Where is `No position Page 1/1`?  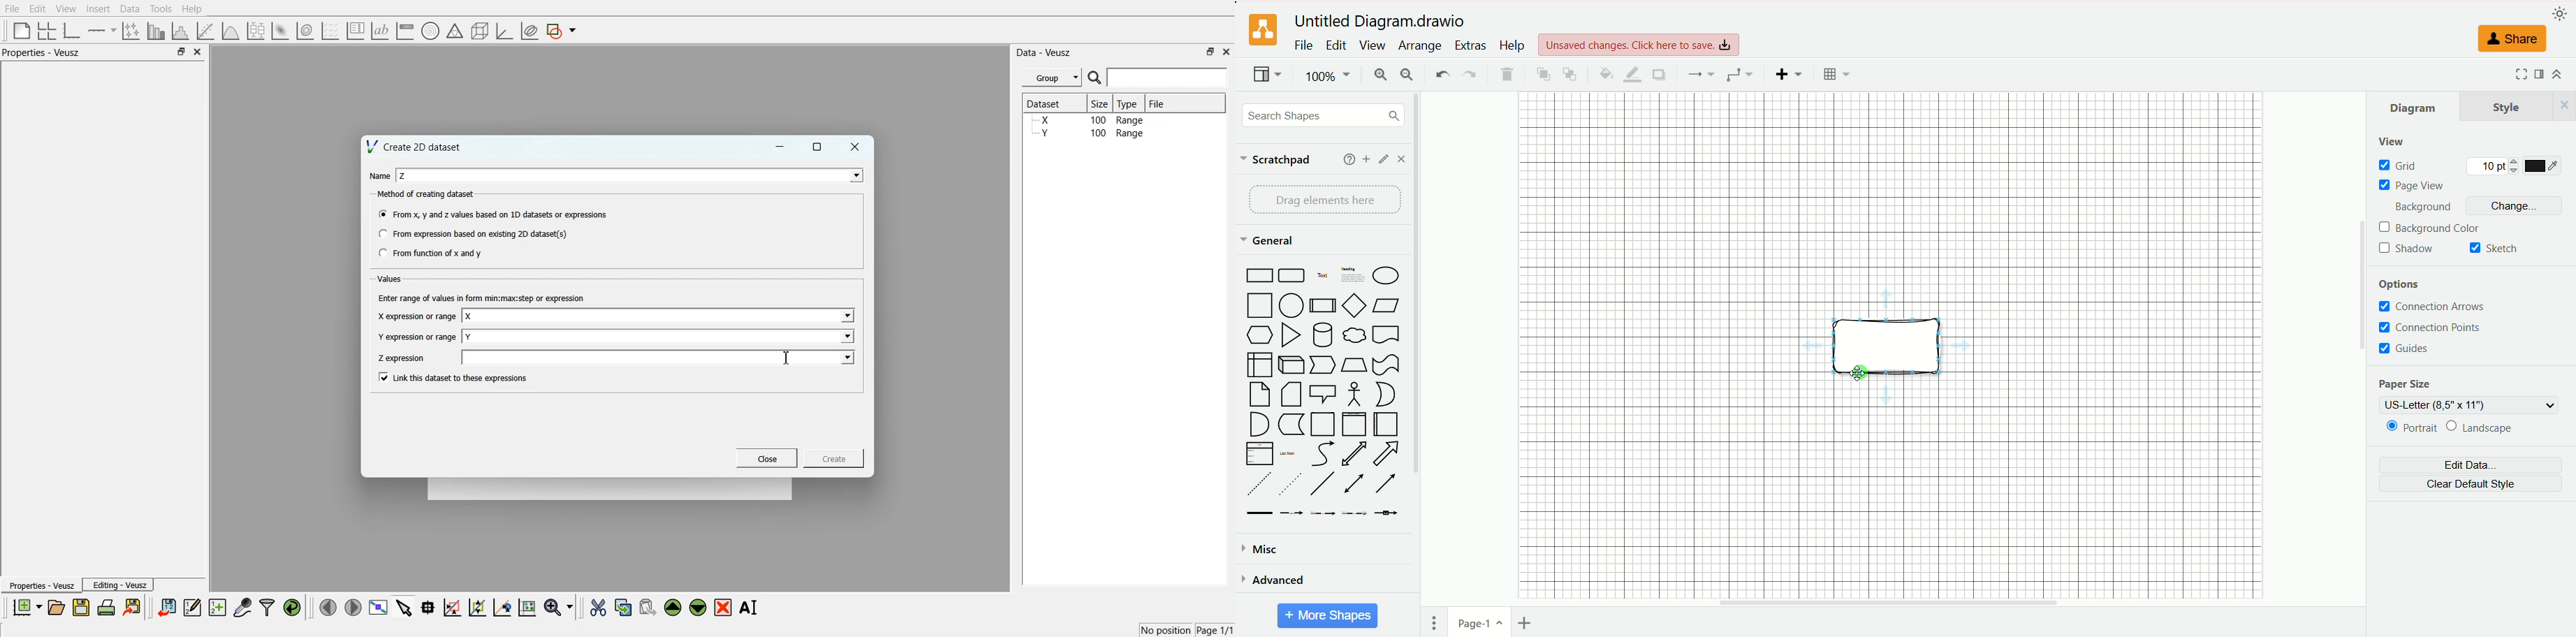
No position Page 1/1 is located at coordinates (1187, 630).